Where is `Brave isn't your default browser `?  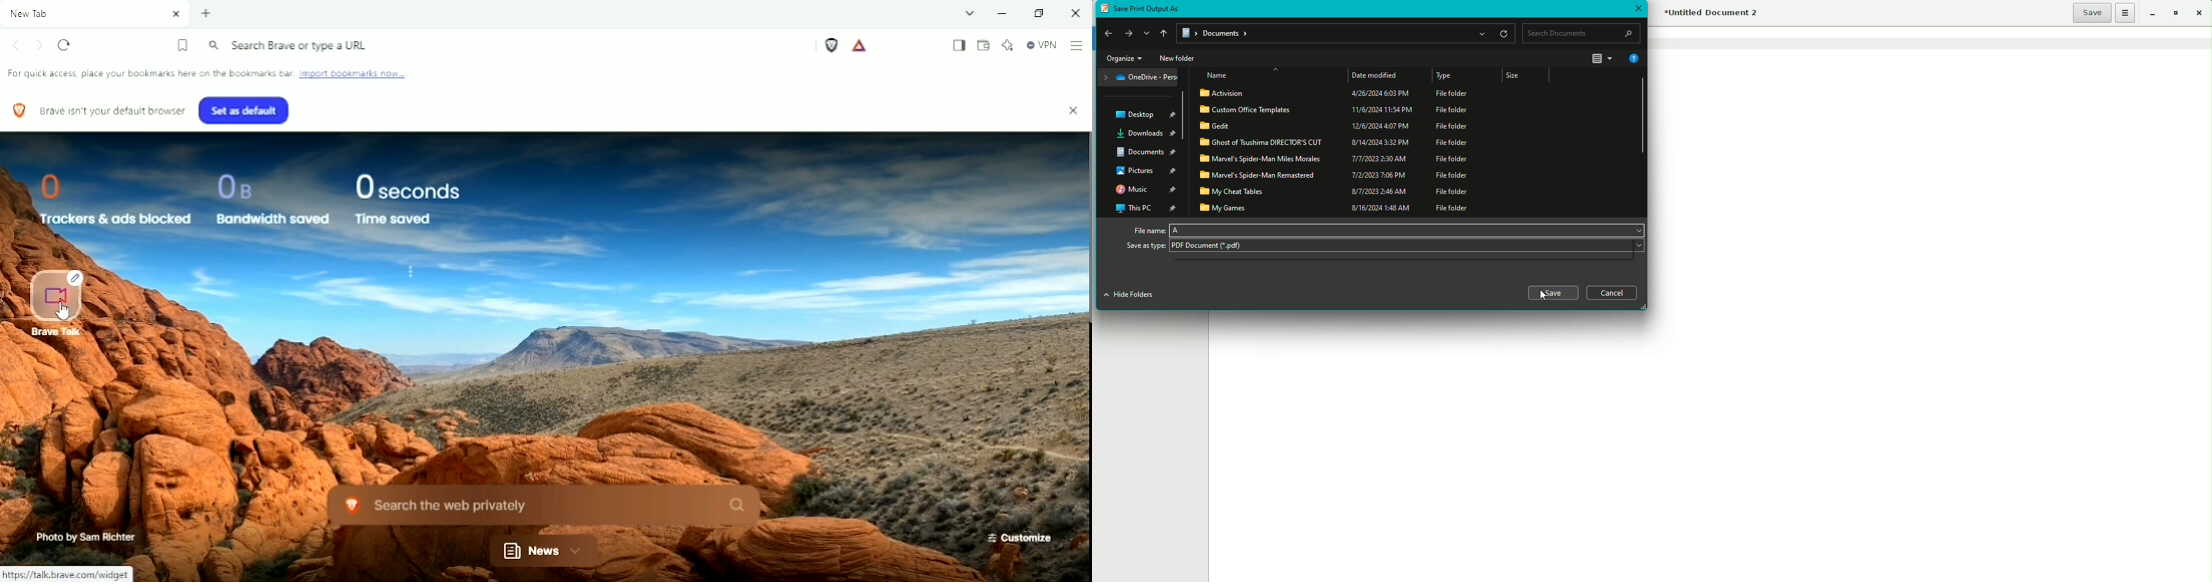 Brave isn't your default browser  is located at coordinates (98, 110).